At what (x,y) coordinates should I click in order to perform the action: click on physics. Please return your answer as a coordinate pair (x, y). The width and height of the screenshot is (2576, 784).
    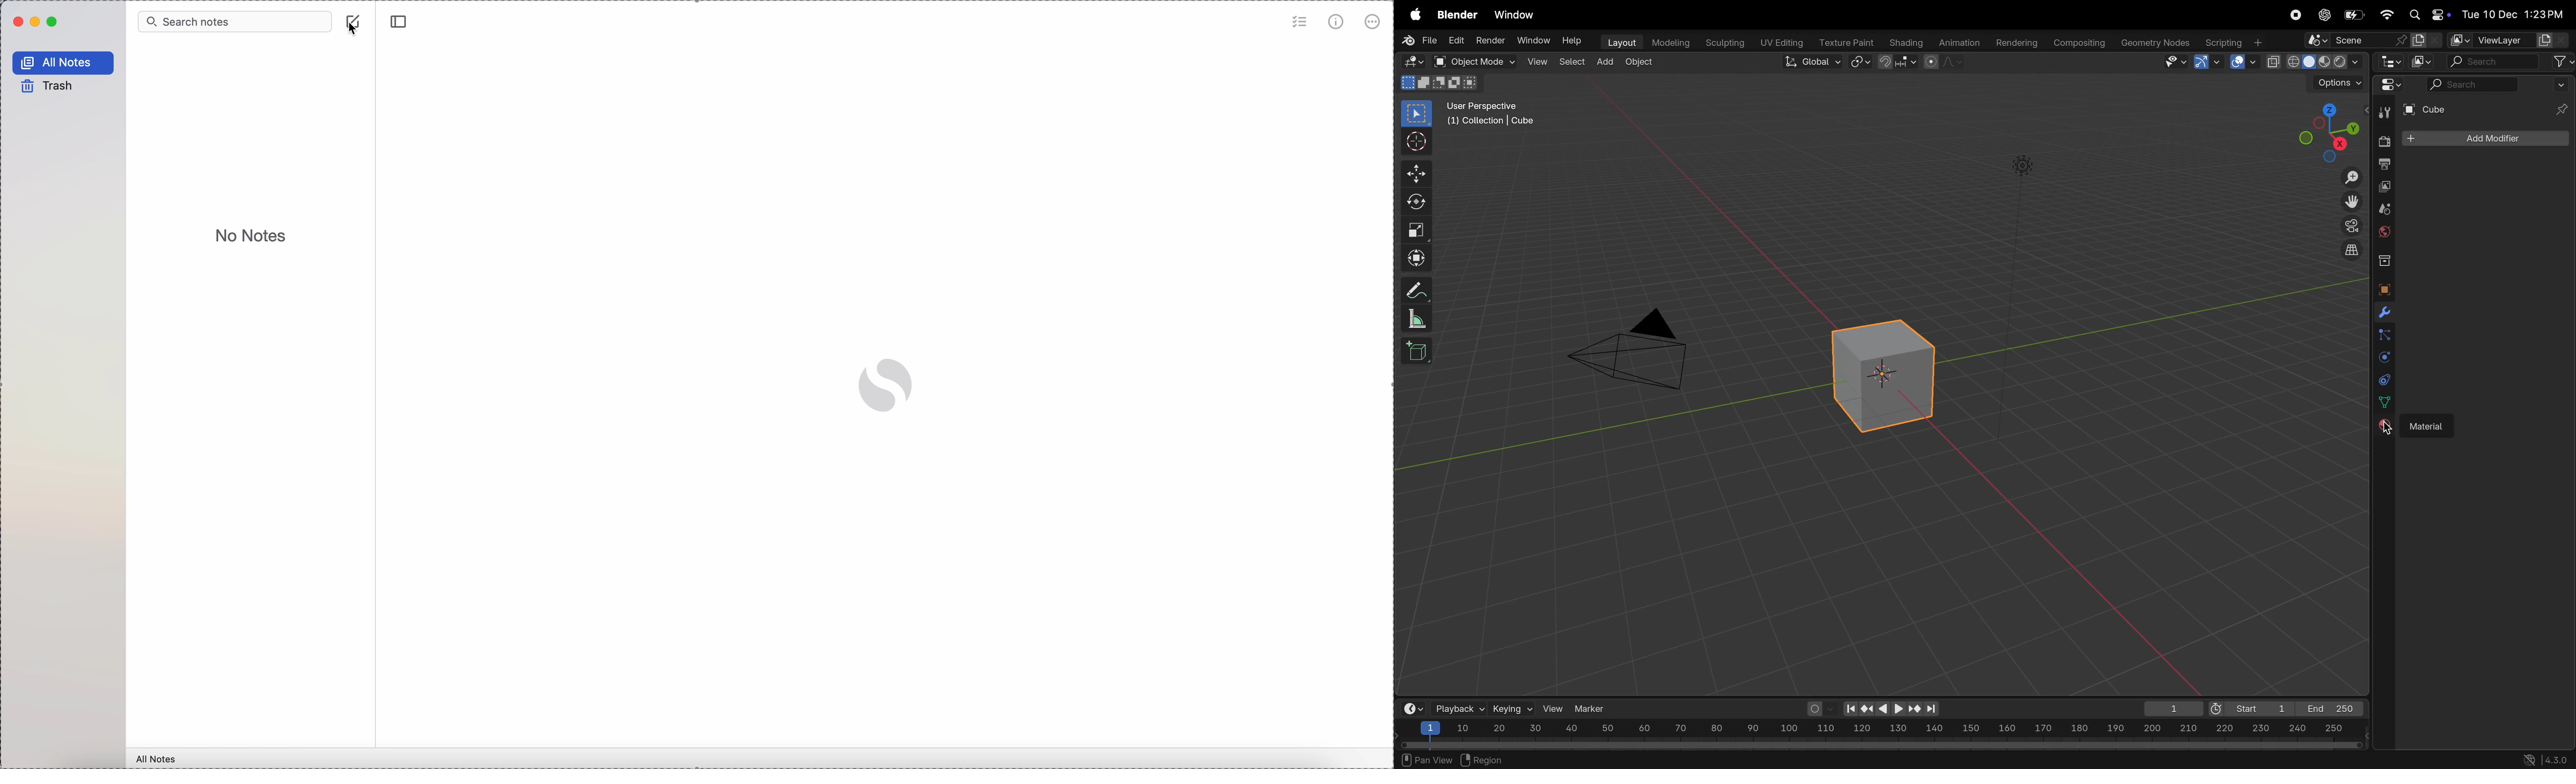
    Looking at the image, I should click on (2384, 358).